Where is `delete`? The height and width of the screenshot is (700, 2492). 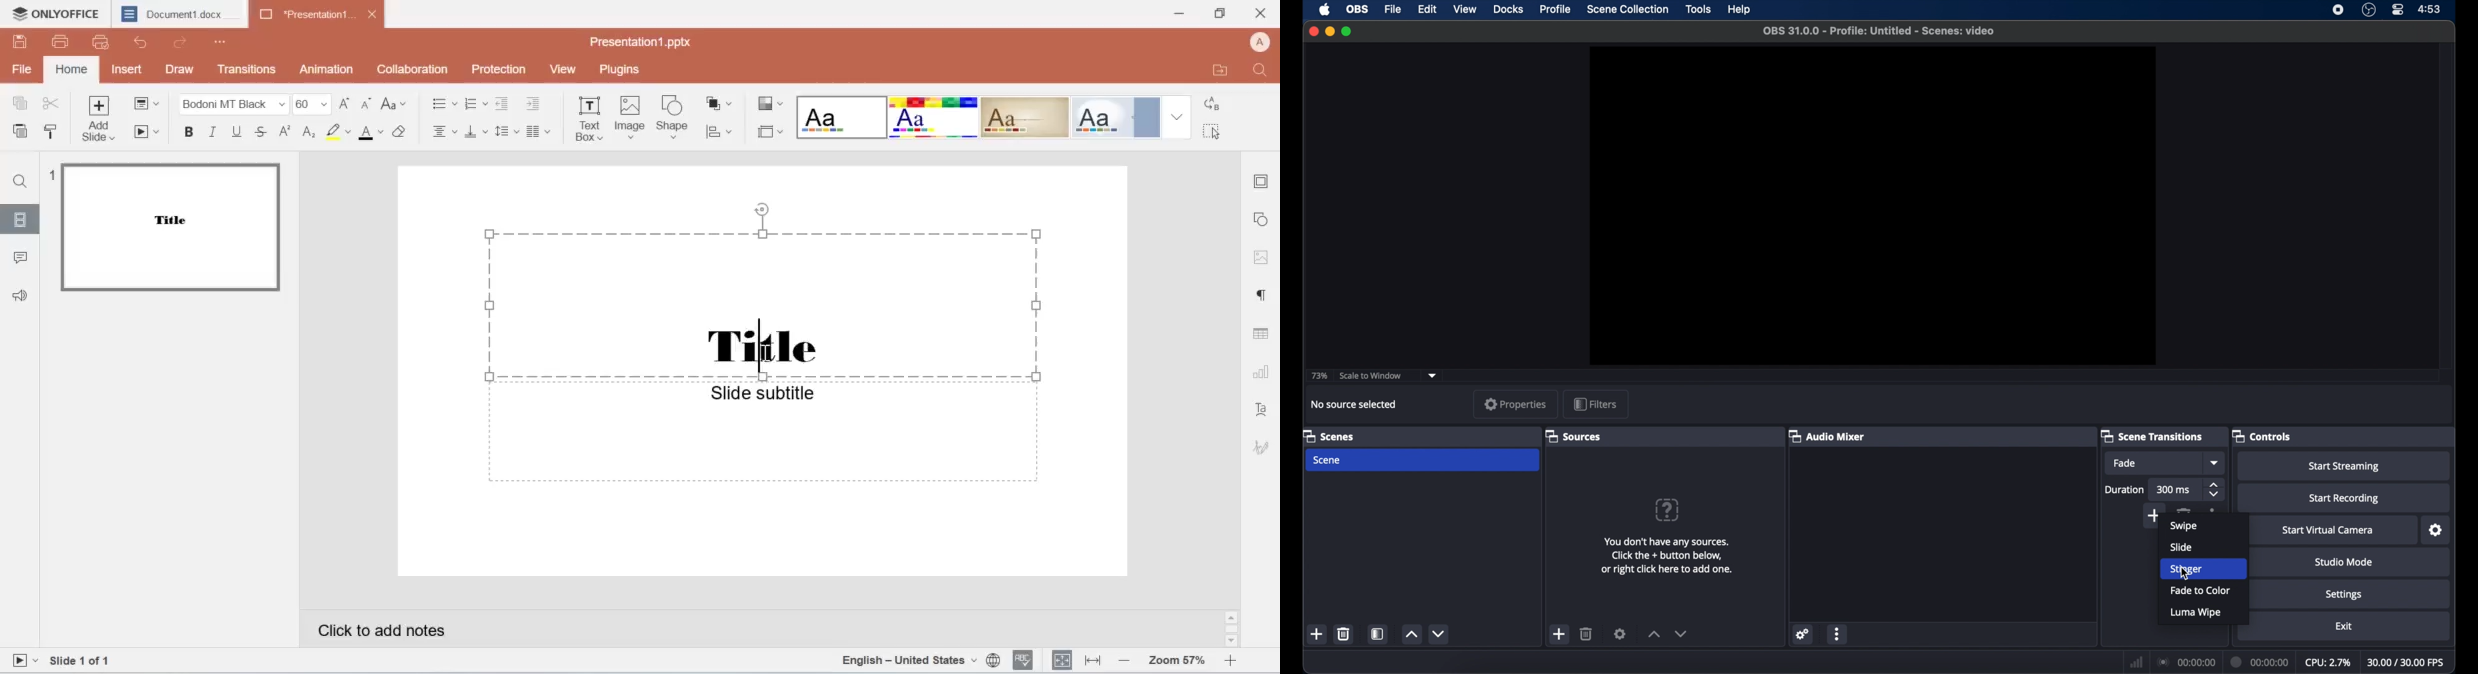
delete is located at coordinates (1343, 633).